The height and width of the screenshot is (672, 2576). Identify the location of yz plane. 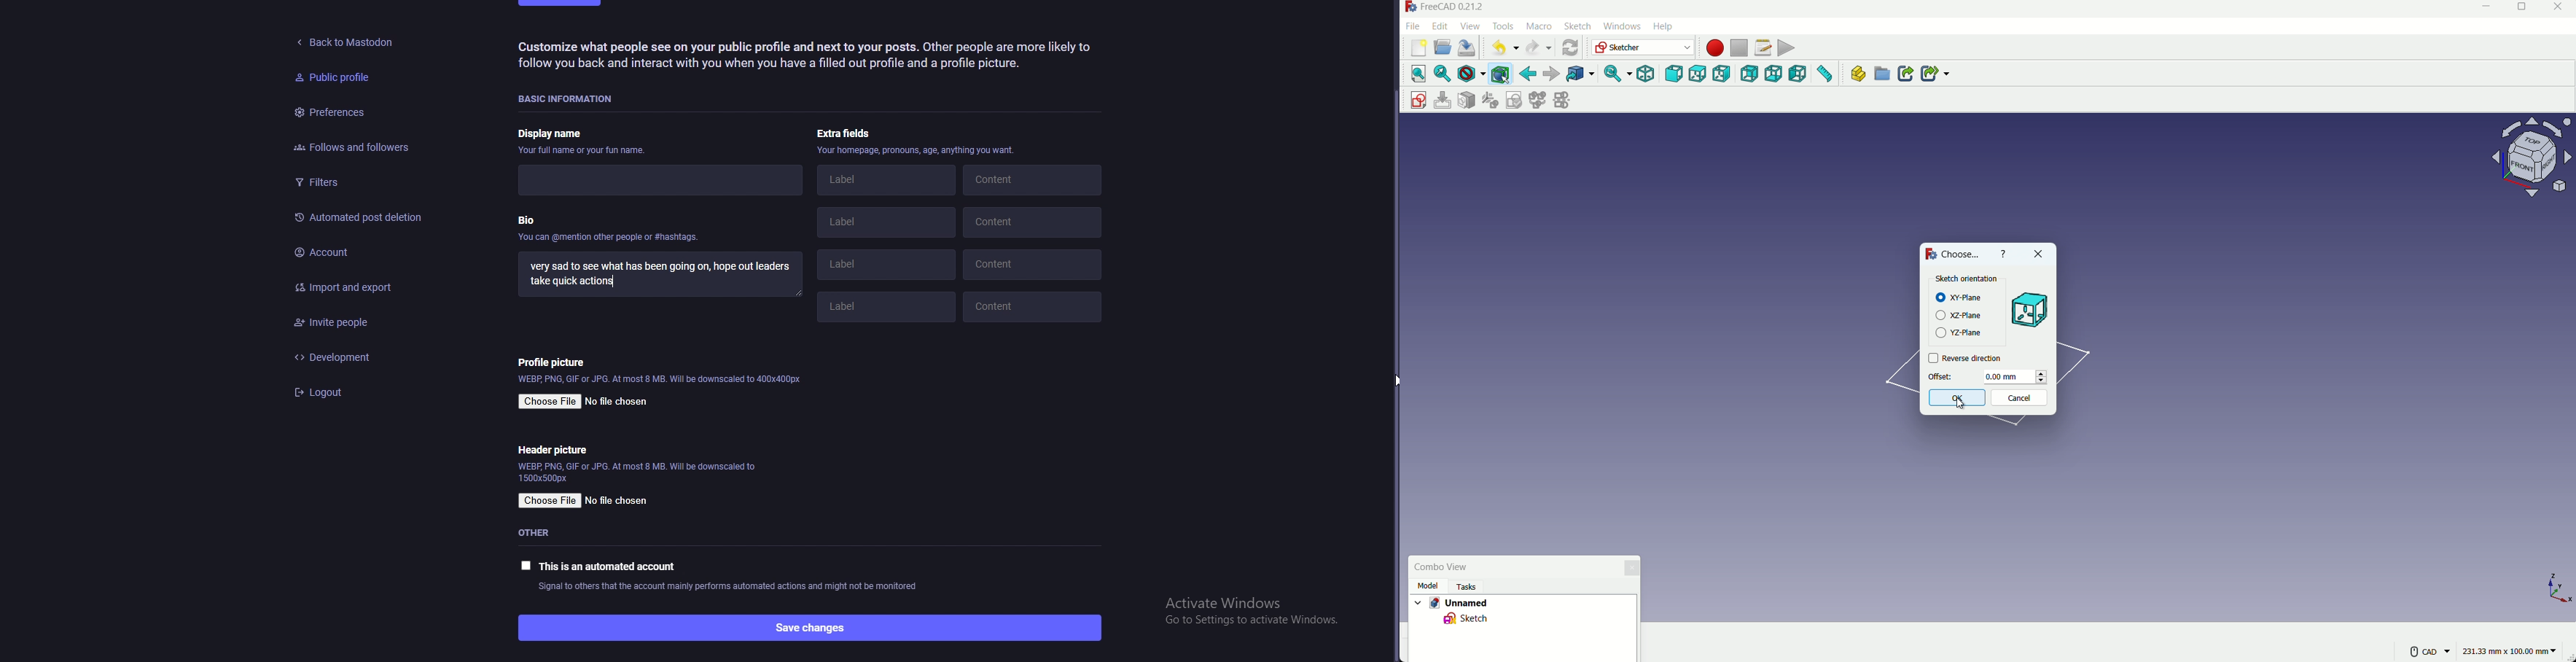
(1958, 332).